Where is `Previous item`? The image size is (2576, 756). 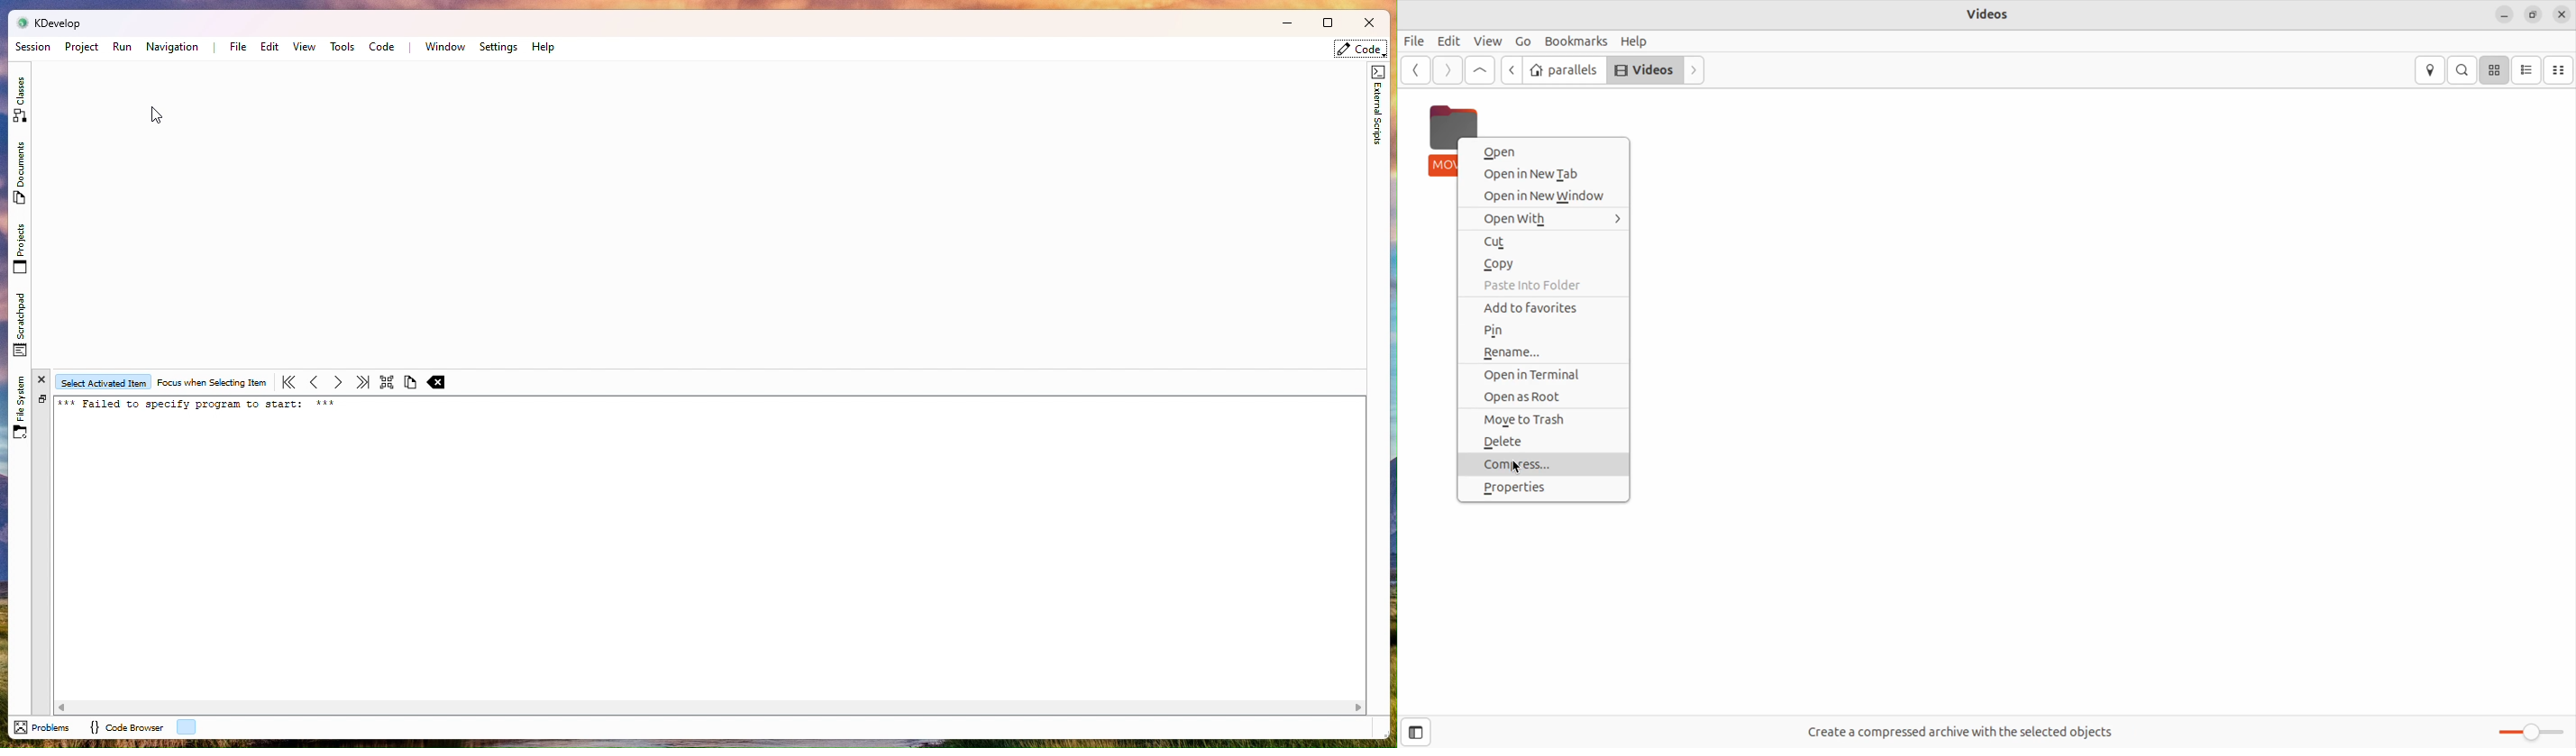
Previous item is located at coordinates (313, 383).